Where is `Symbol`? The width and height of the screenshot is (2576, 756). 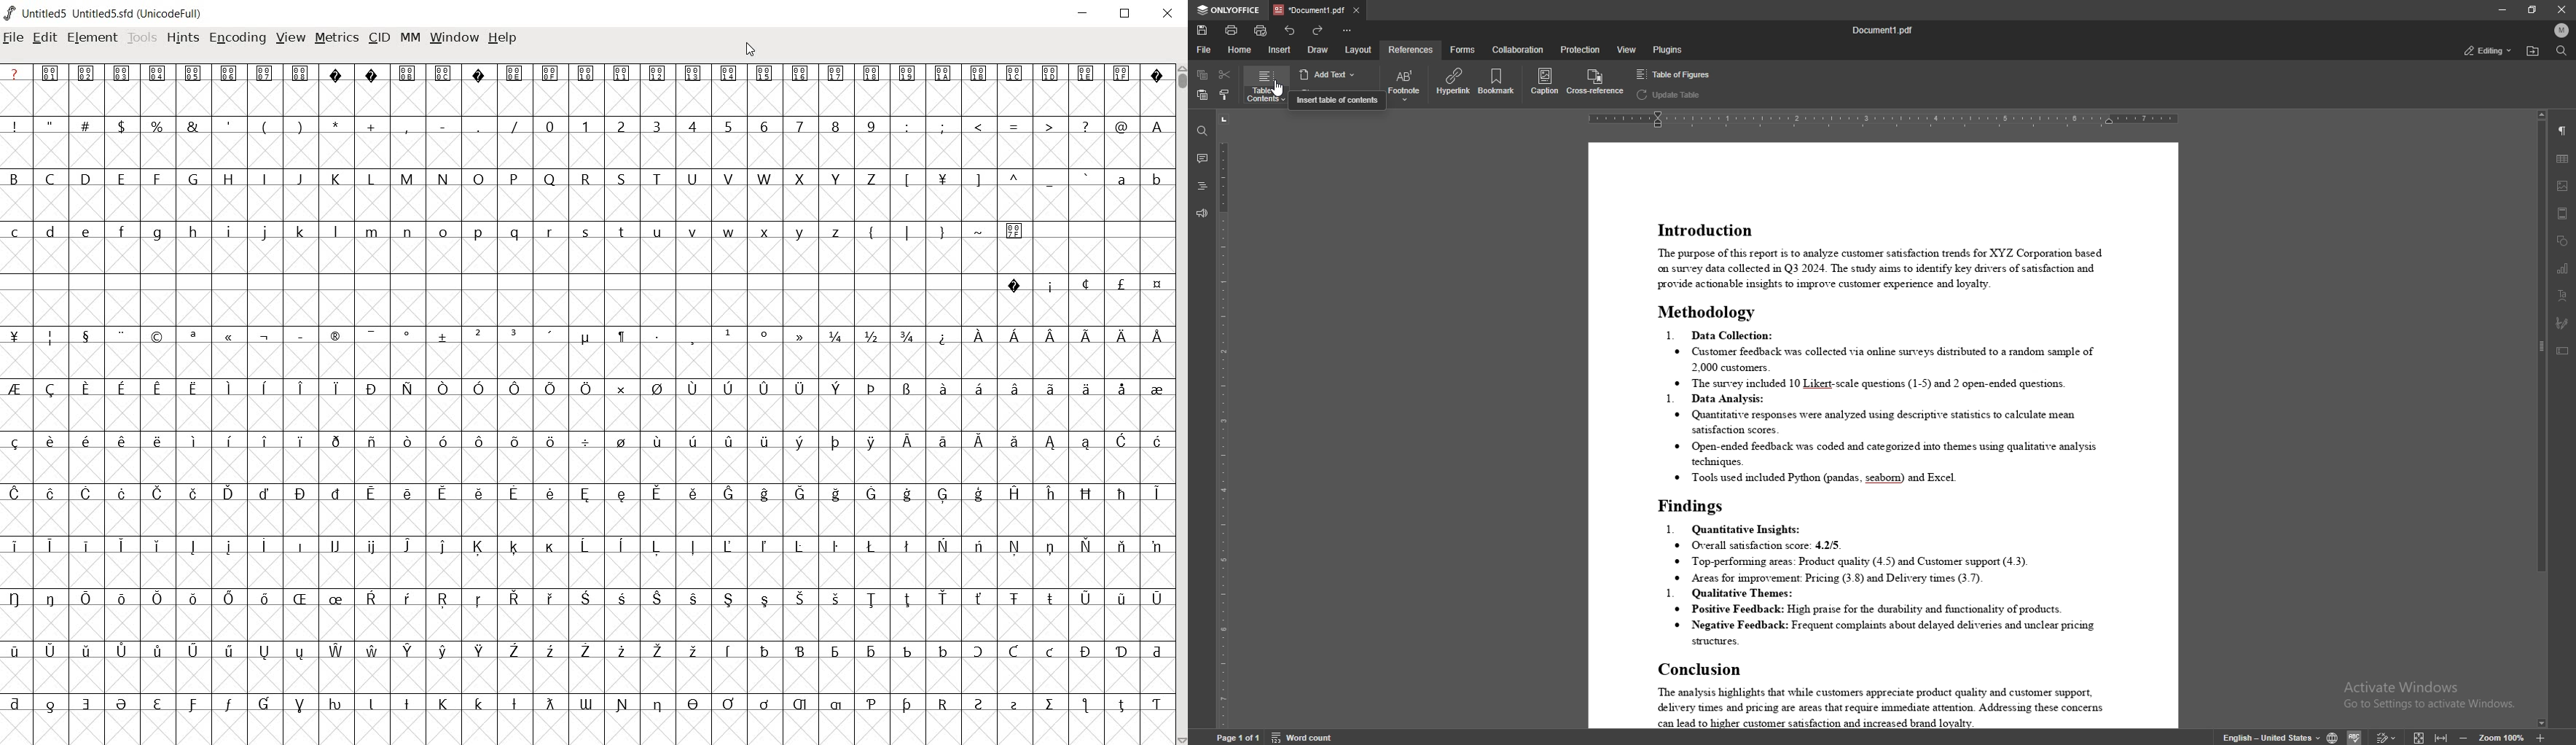
Symbol is located at coordinates (765, 650).